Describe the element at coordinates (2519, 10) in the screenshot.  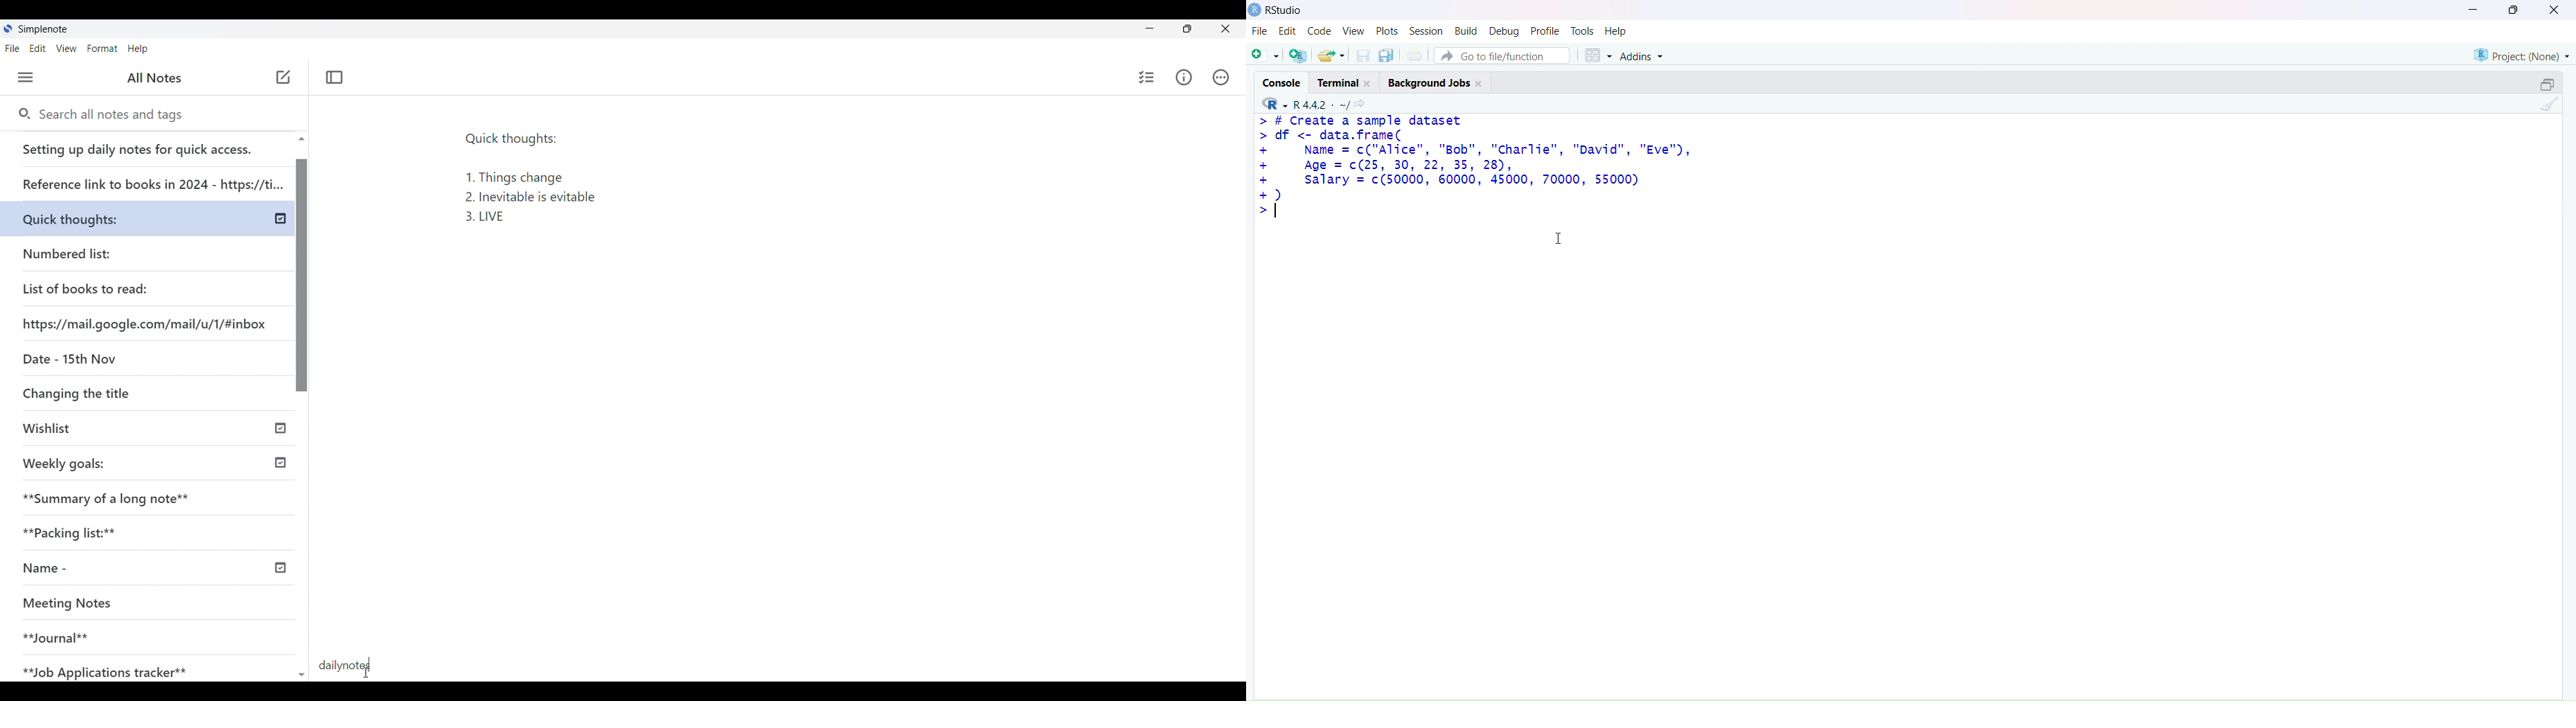
I see `maximize` at that location.